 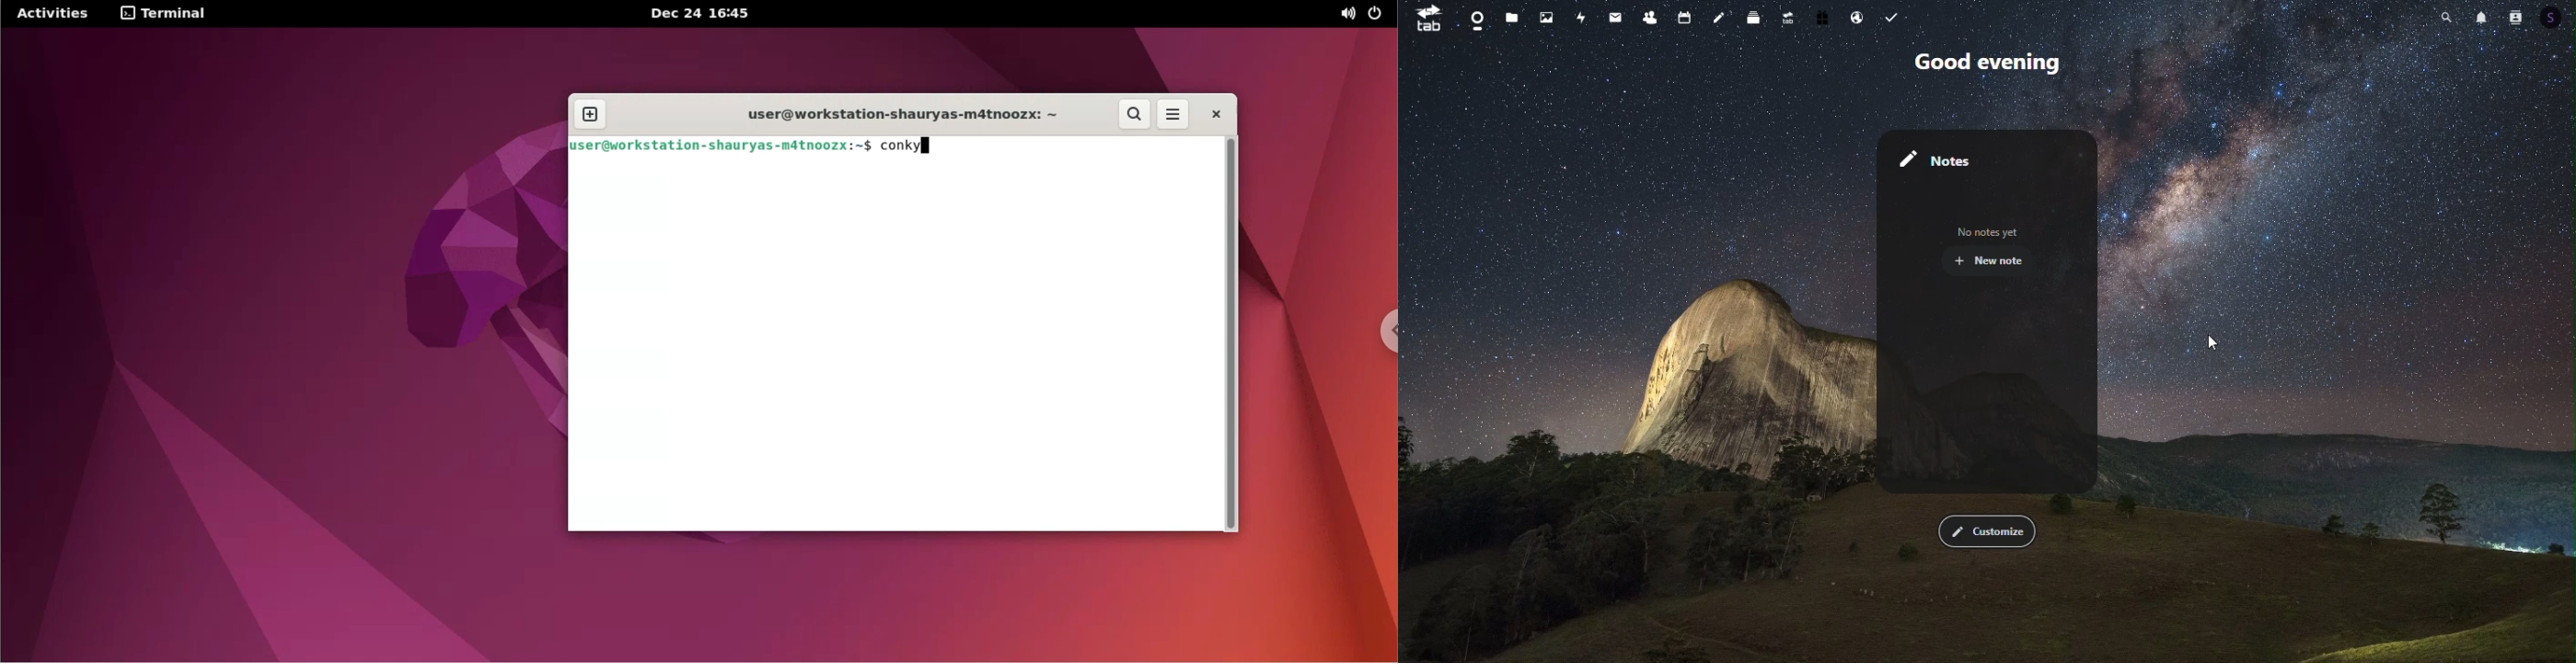 I want to click on email hosting, so click(x=1859, y=17).